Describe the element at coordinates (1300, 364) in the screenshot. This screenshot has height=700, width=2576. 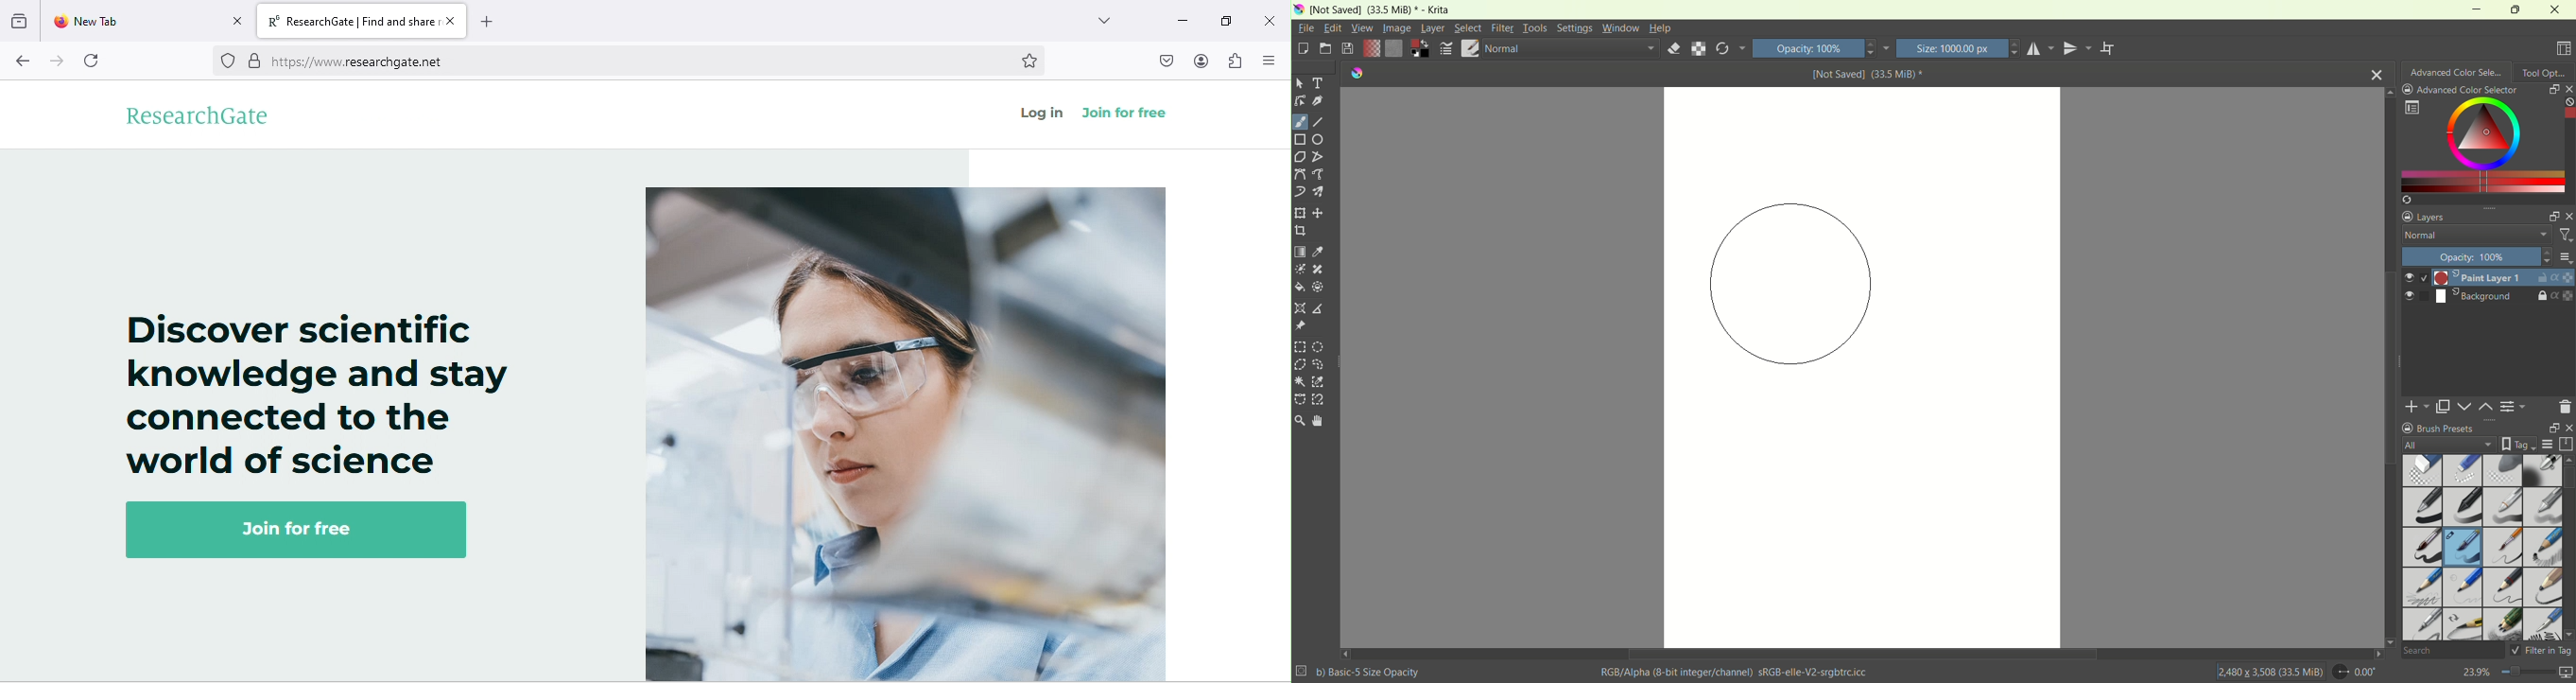
I see `polygonal selection` at that location.